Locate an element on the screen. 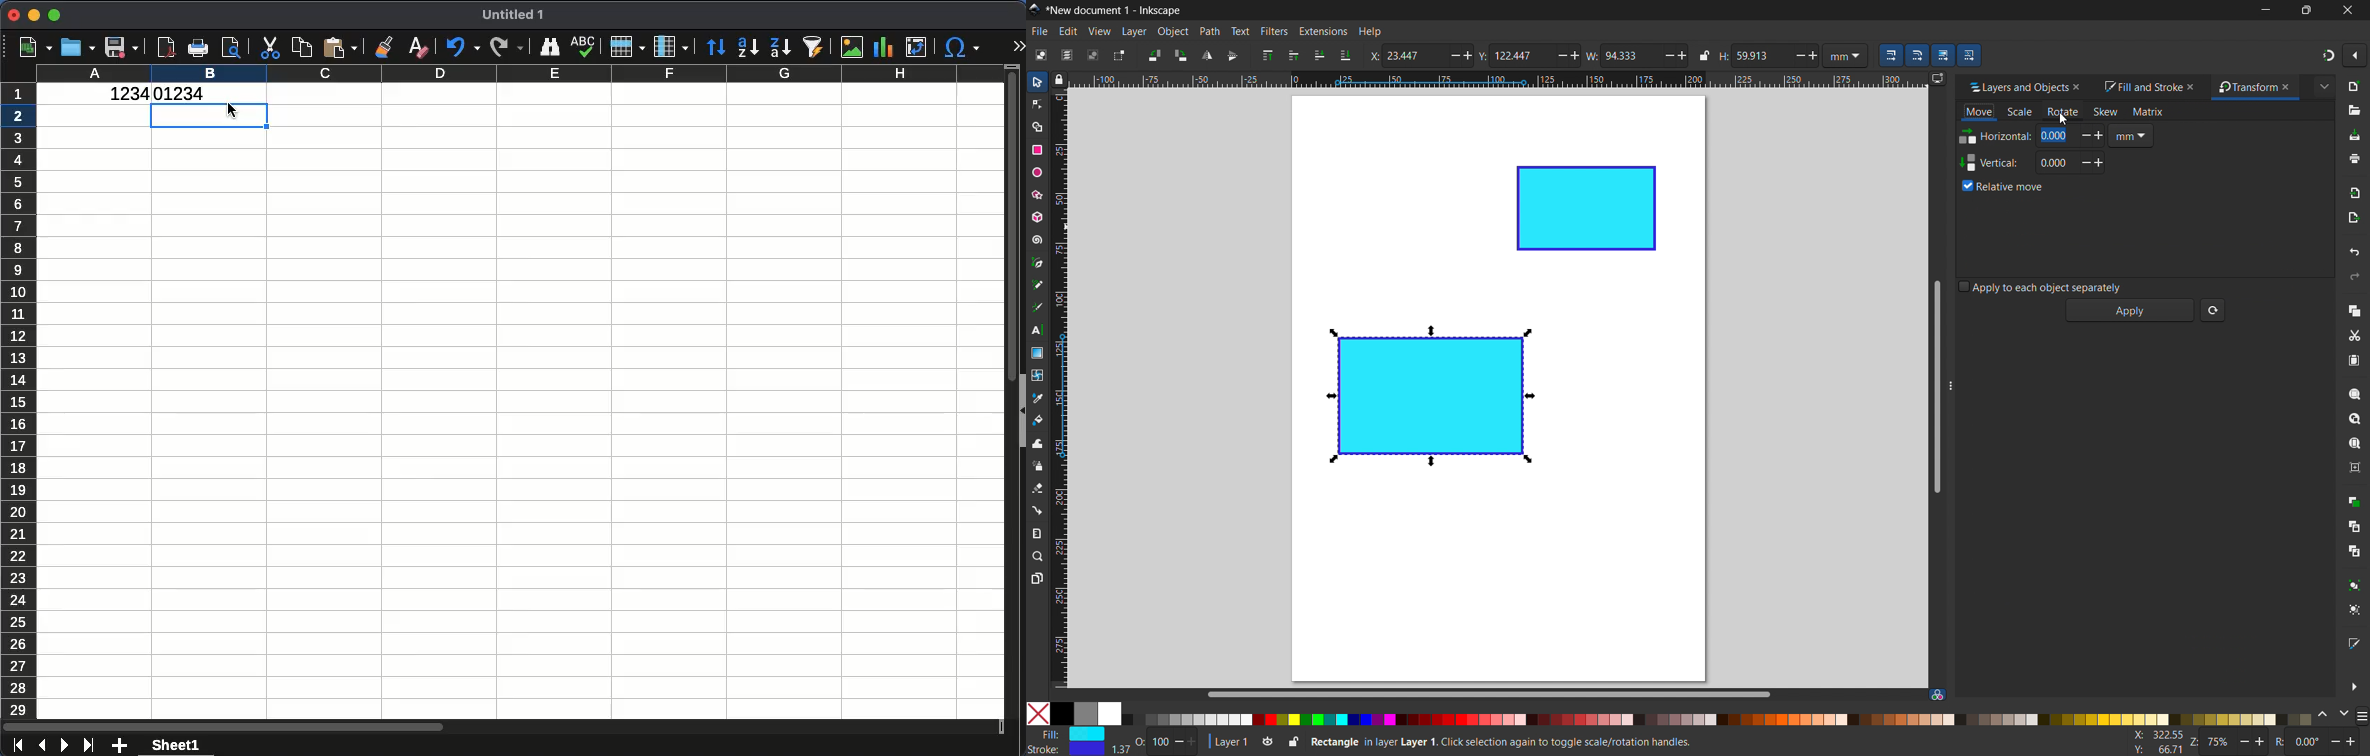  chart is located at coordinates (883, 48).